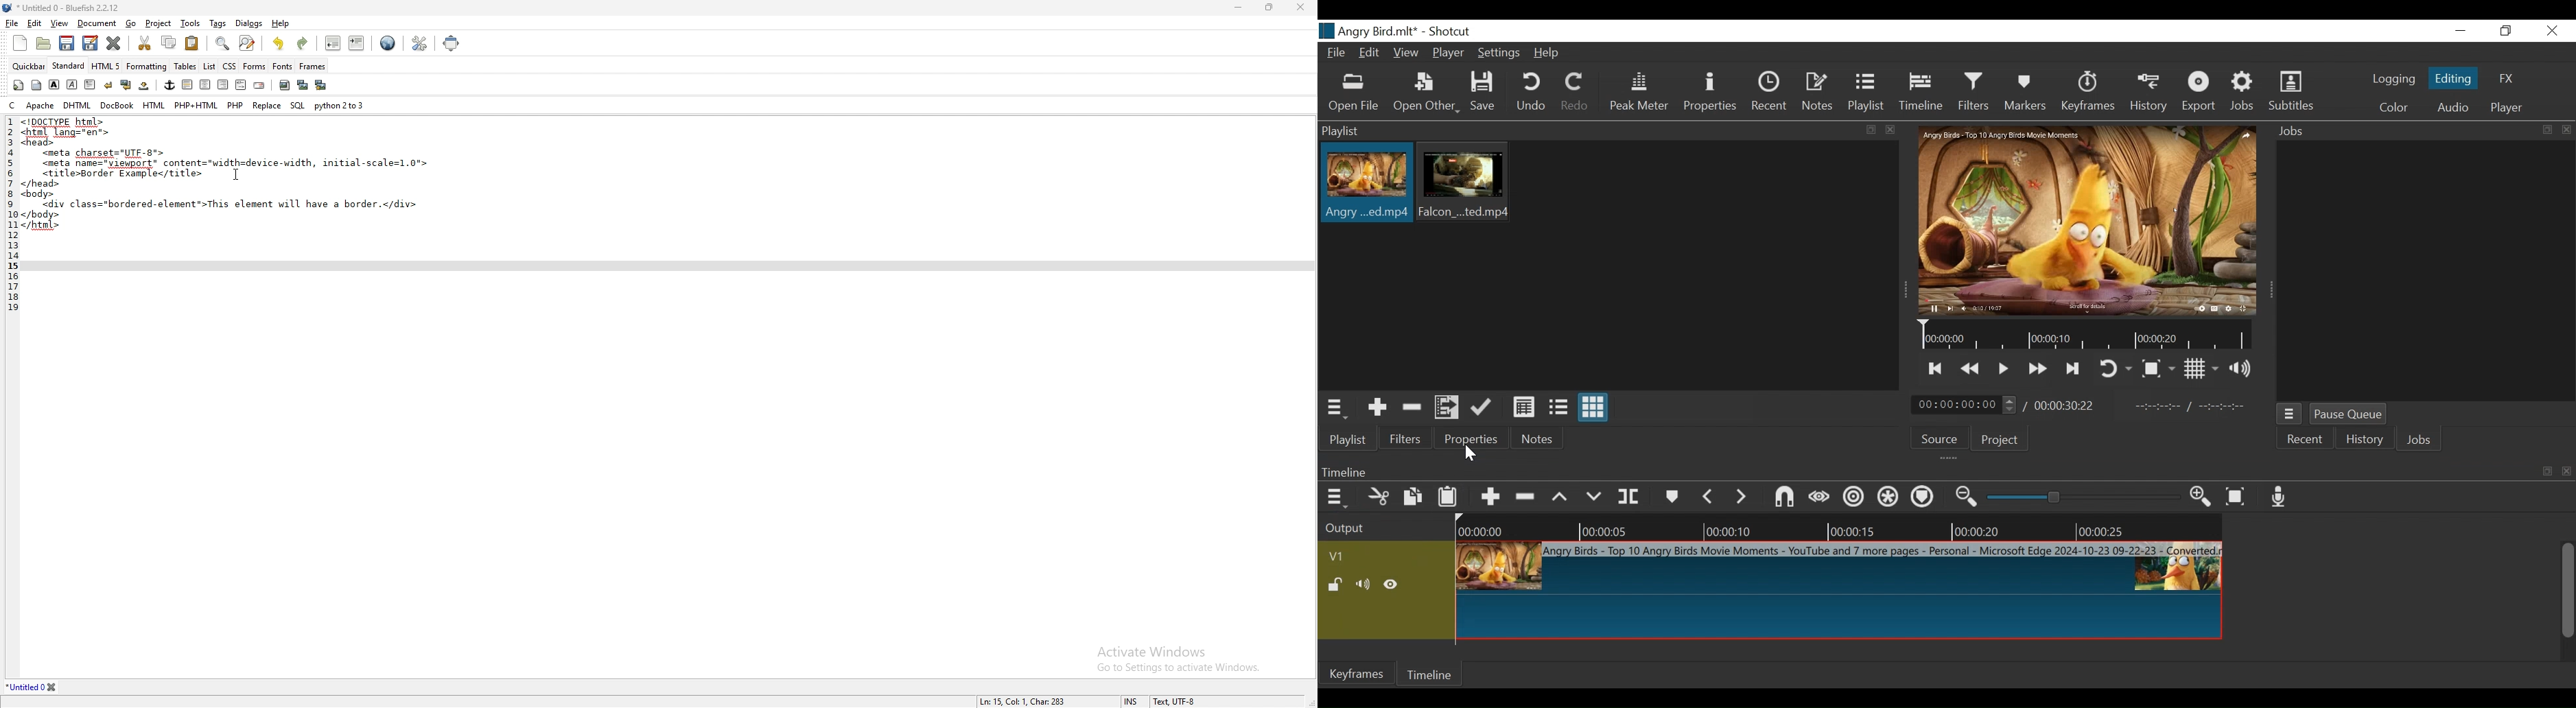 Image resolution: width=2576 pixels, height=728 pixels. What do you see at coordinates (1966, 404) in the screenshot?
I see `Current duration` at bounding box center [1966, 404].